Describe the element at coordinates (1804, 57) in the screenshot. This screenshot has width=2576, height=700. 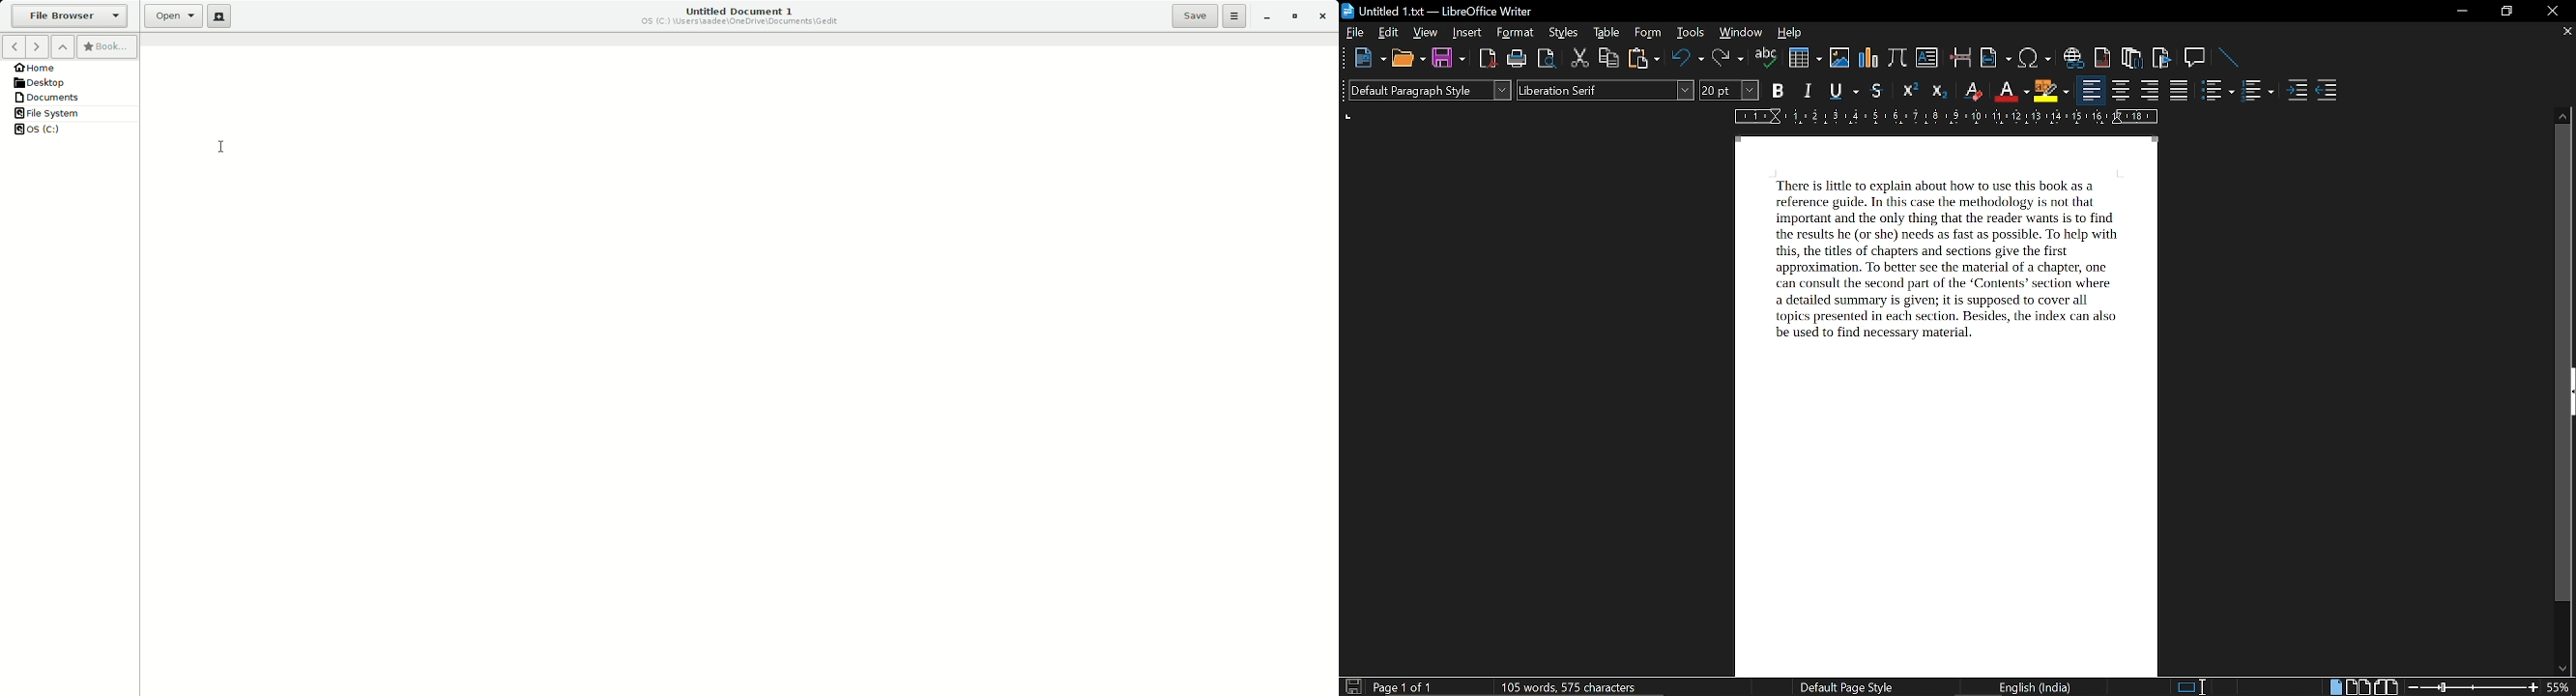
I see `insert chart` at that location.